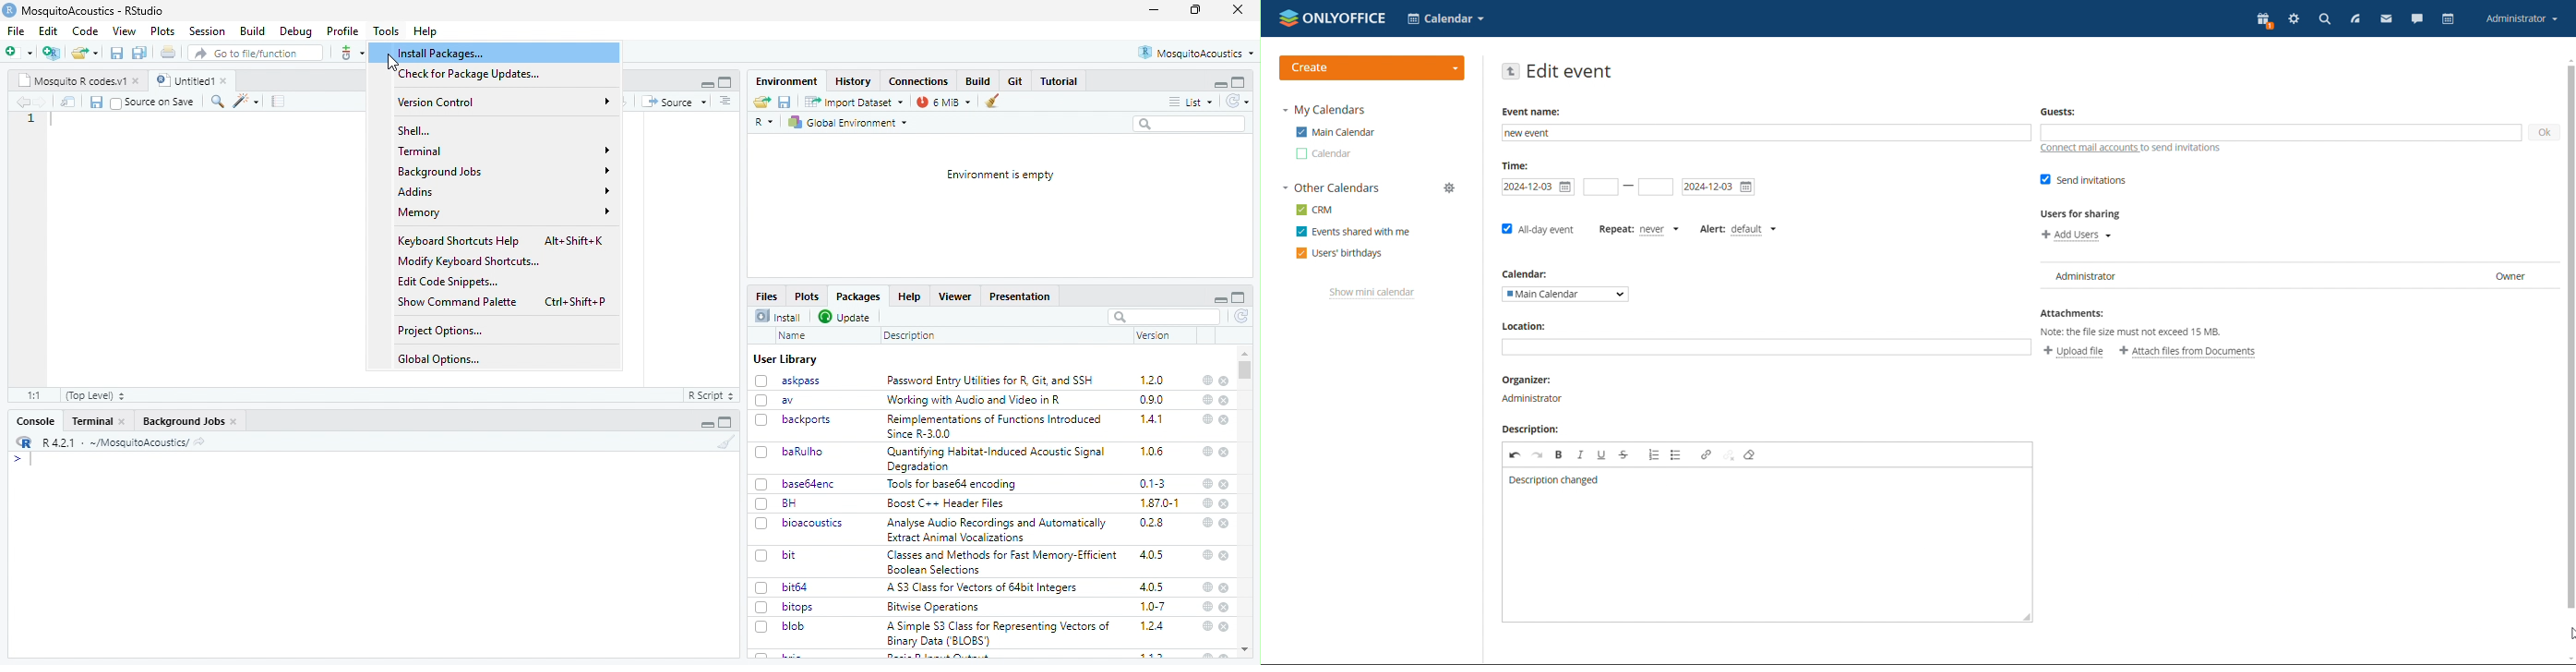  What do you see at coordinates (1525, 326) in the screenshot?
I see `Location:` at bounding box center [1525, 326].